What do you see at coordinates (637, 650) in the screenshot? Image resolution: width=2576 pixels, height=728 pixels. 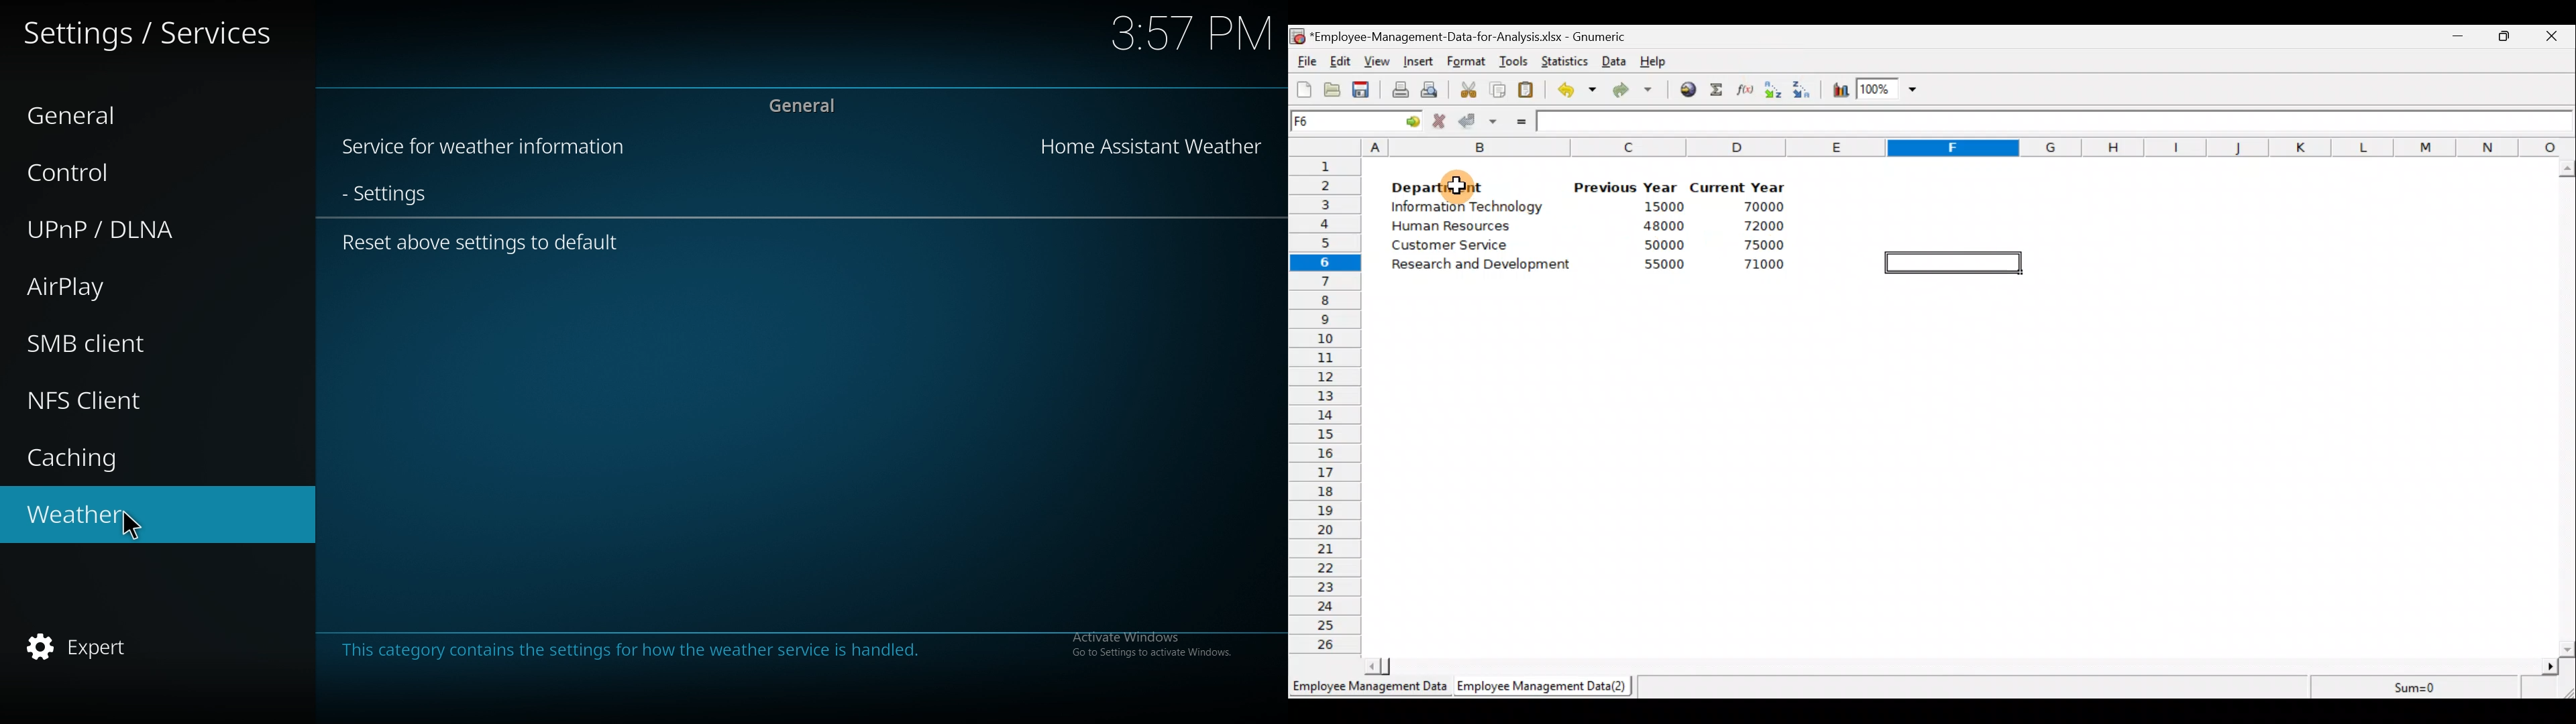 I see `info` at bounding box center [637, 650].